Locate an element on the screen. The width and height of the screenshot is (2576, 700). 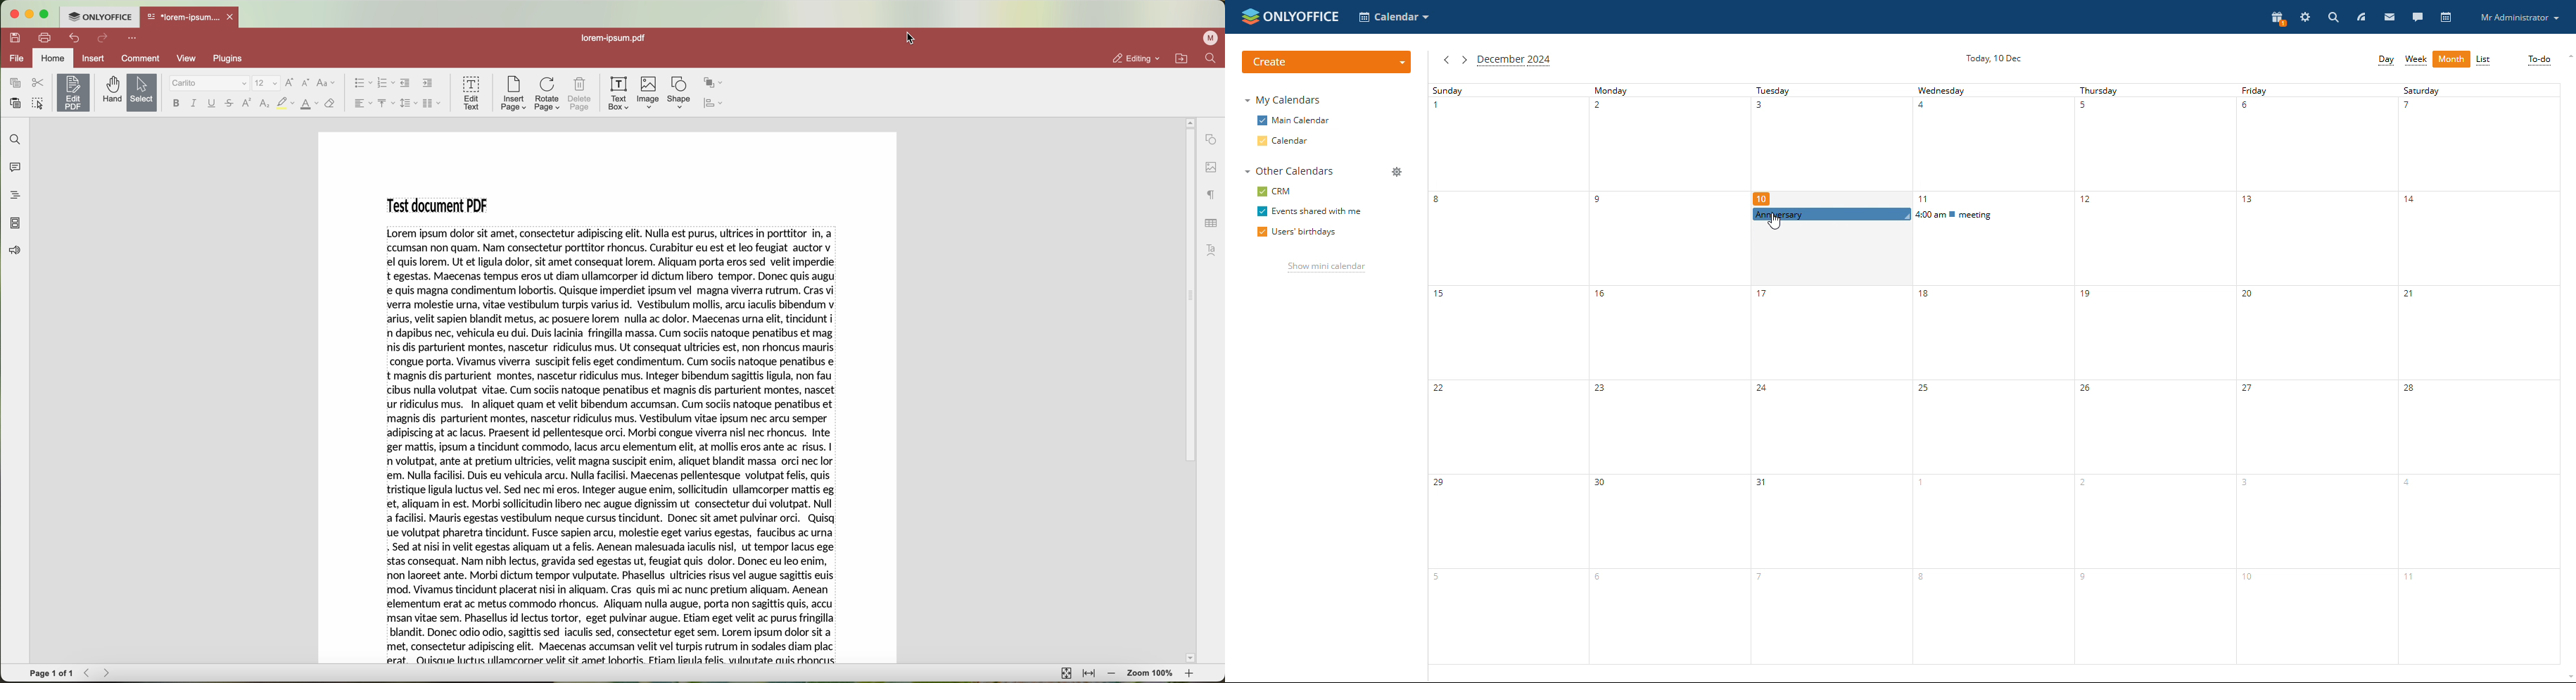
open file location is located at coordinates (1181, 58).